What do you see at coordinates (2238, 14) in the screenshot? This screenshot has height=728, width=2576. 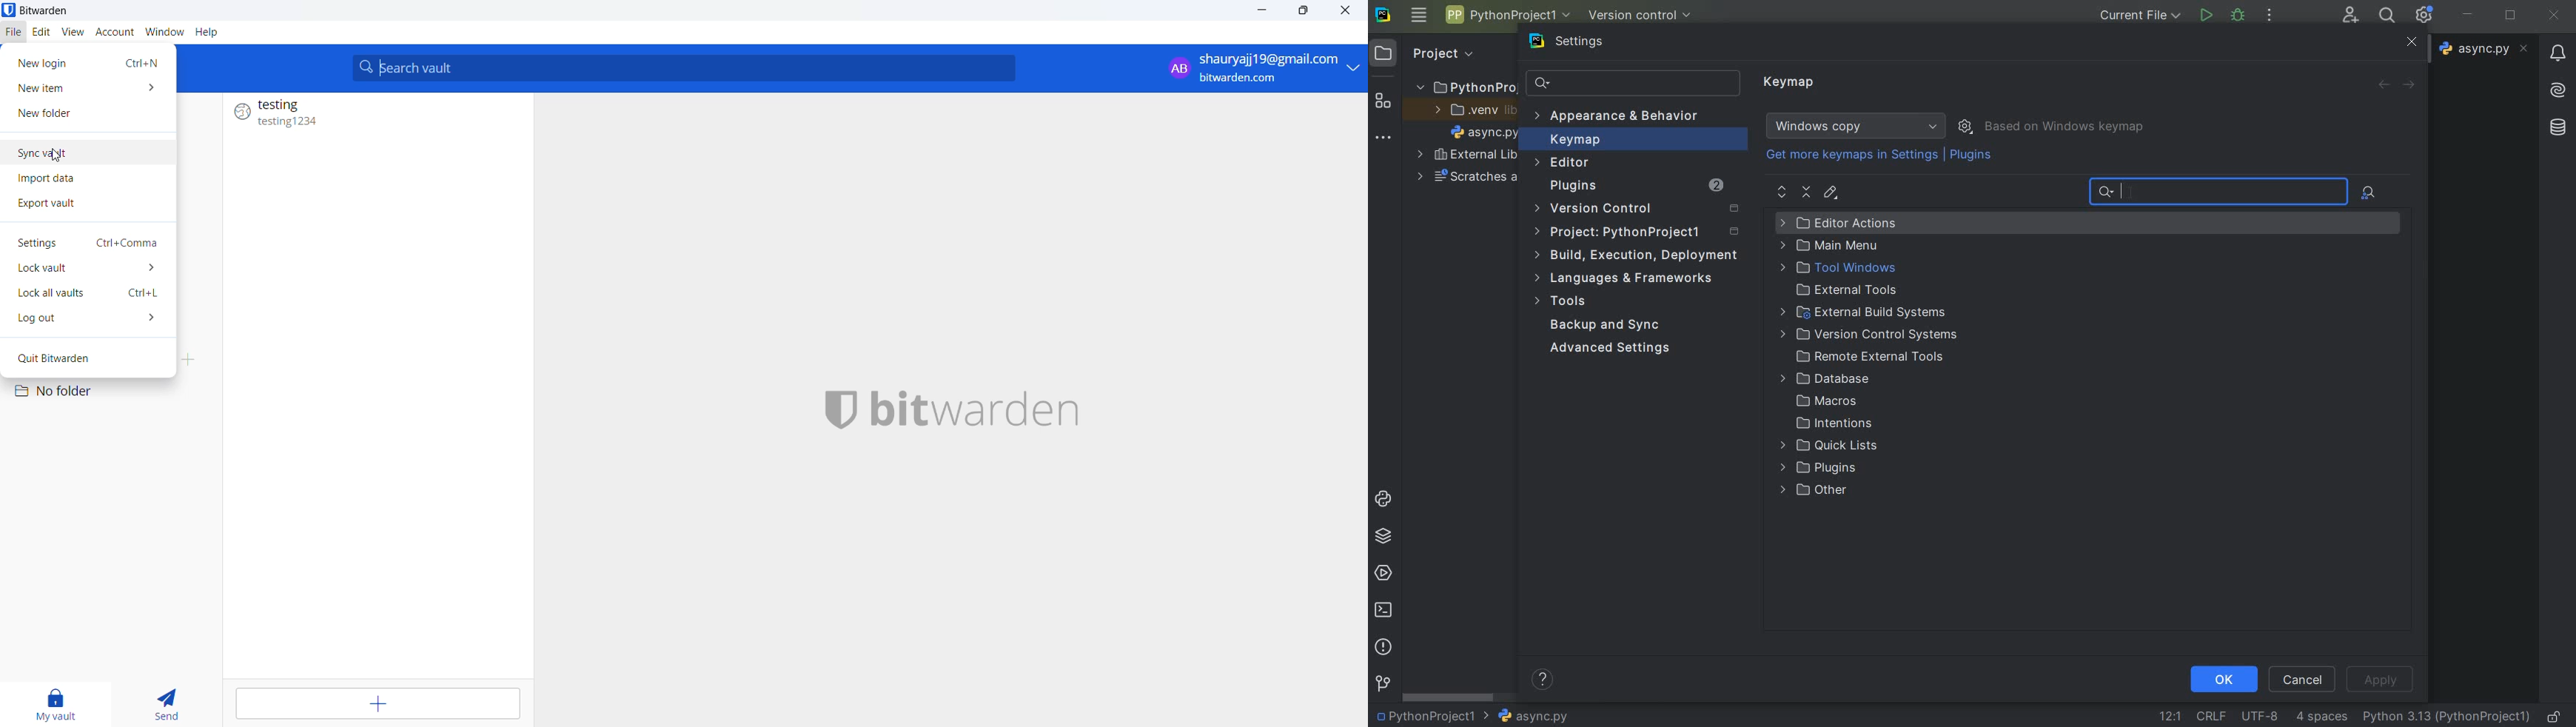 I see `debug` at bounding box center [2238, 14].